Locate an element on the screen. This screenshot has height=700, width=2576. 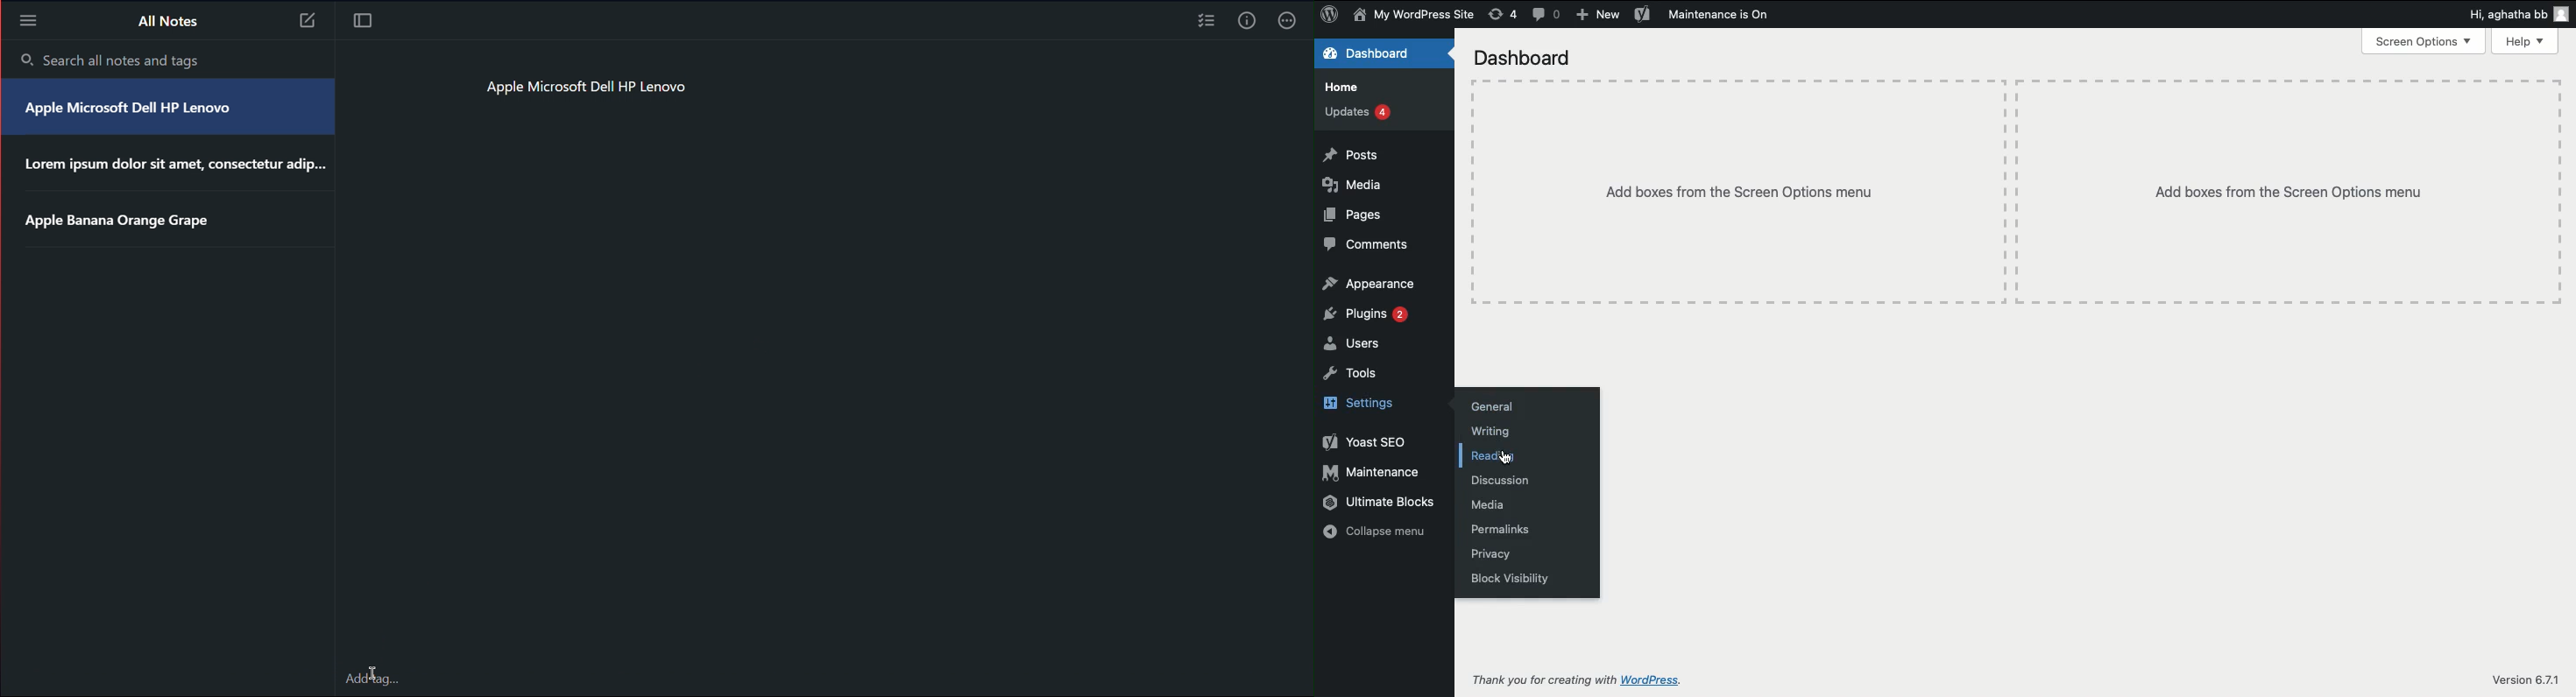
Search all notes and tags is located at coordinates (113, 60).